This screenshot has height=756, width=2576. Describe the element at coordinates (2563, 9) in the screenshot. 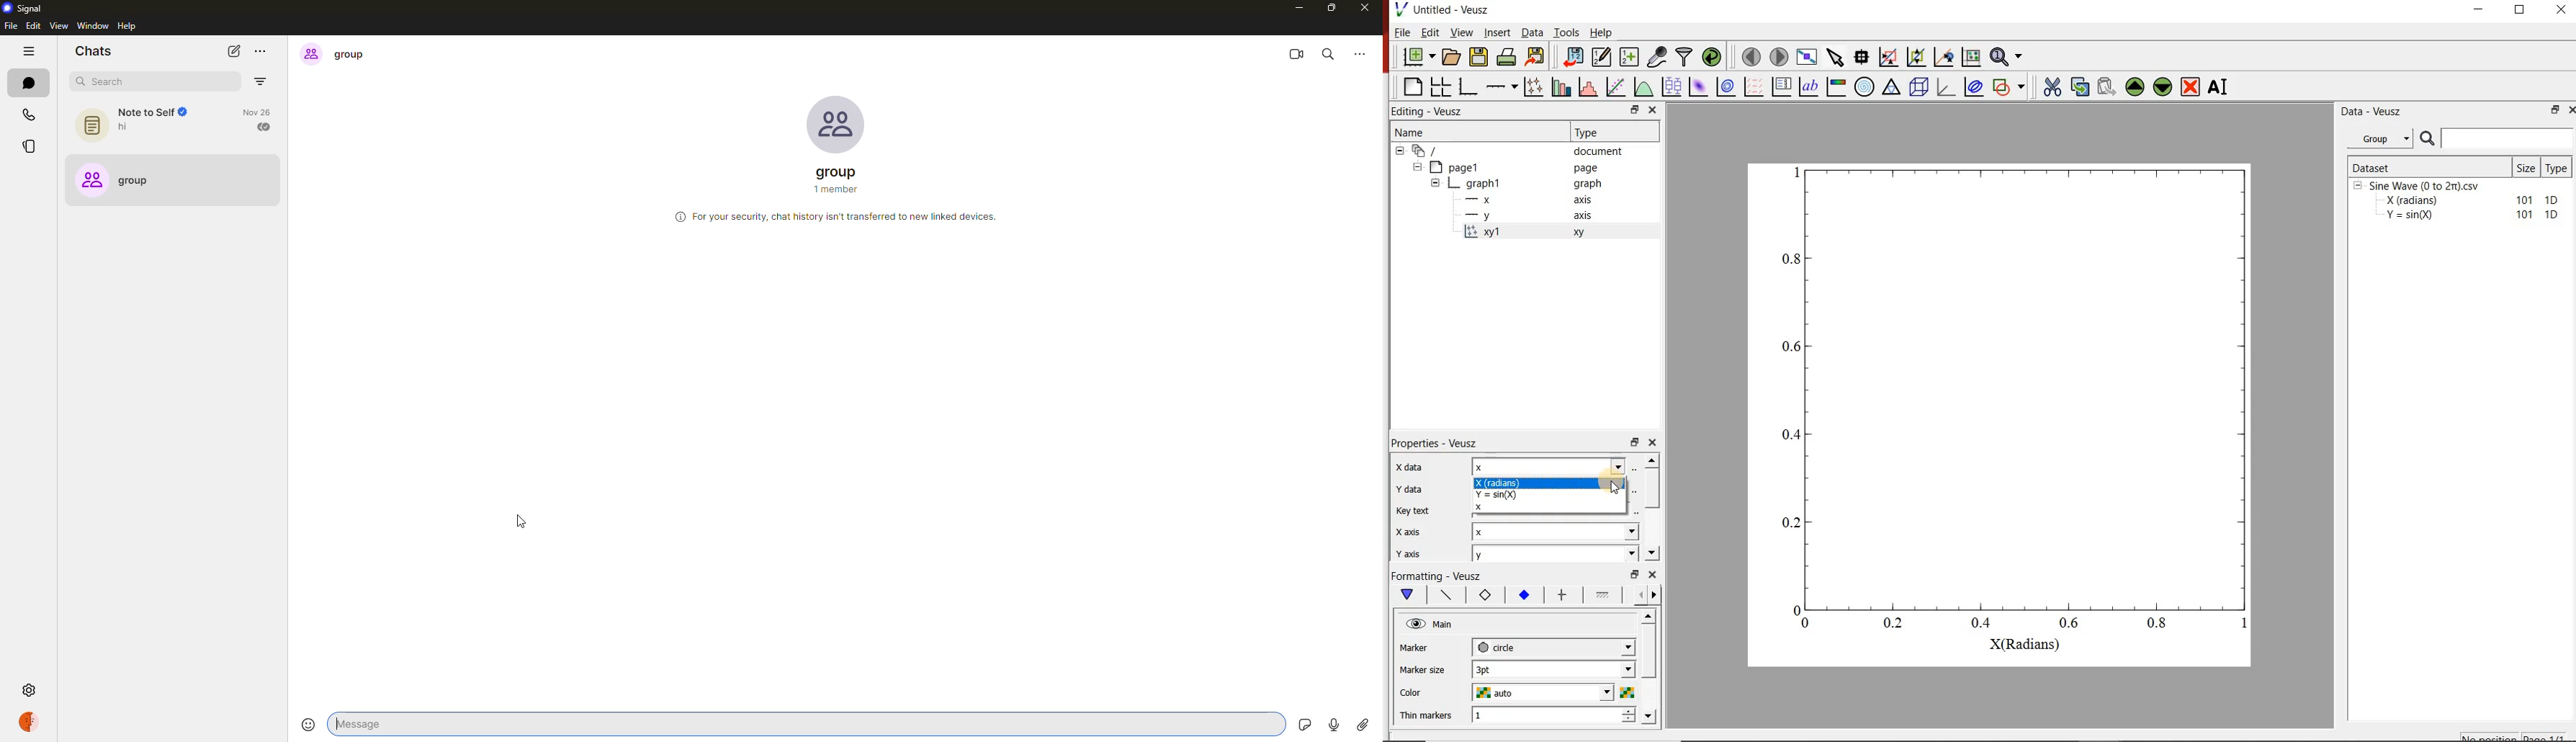

I see `Close` at that location.